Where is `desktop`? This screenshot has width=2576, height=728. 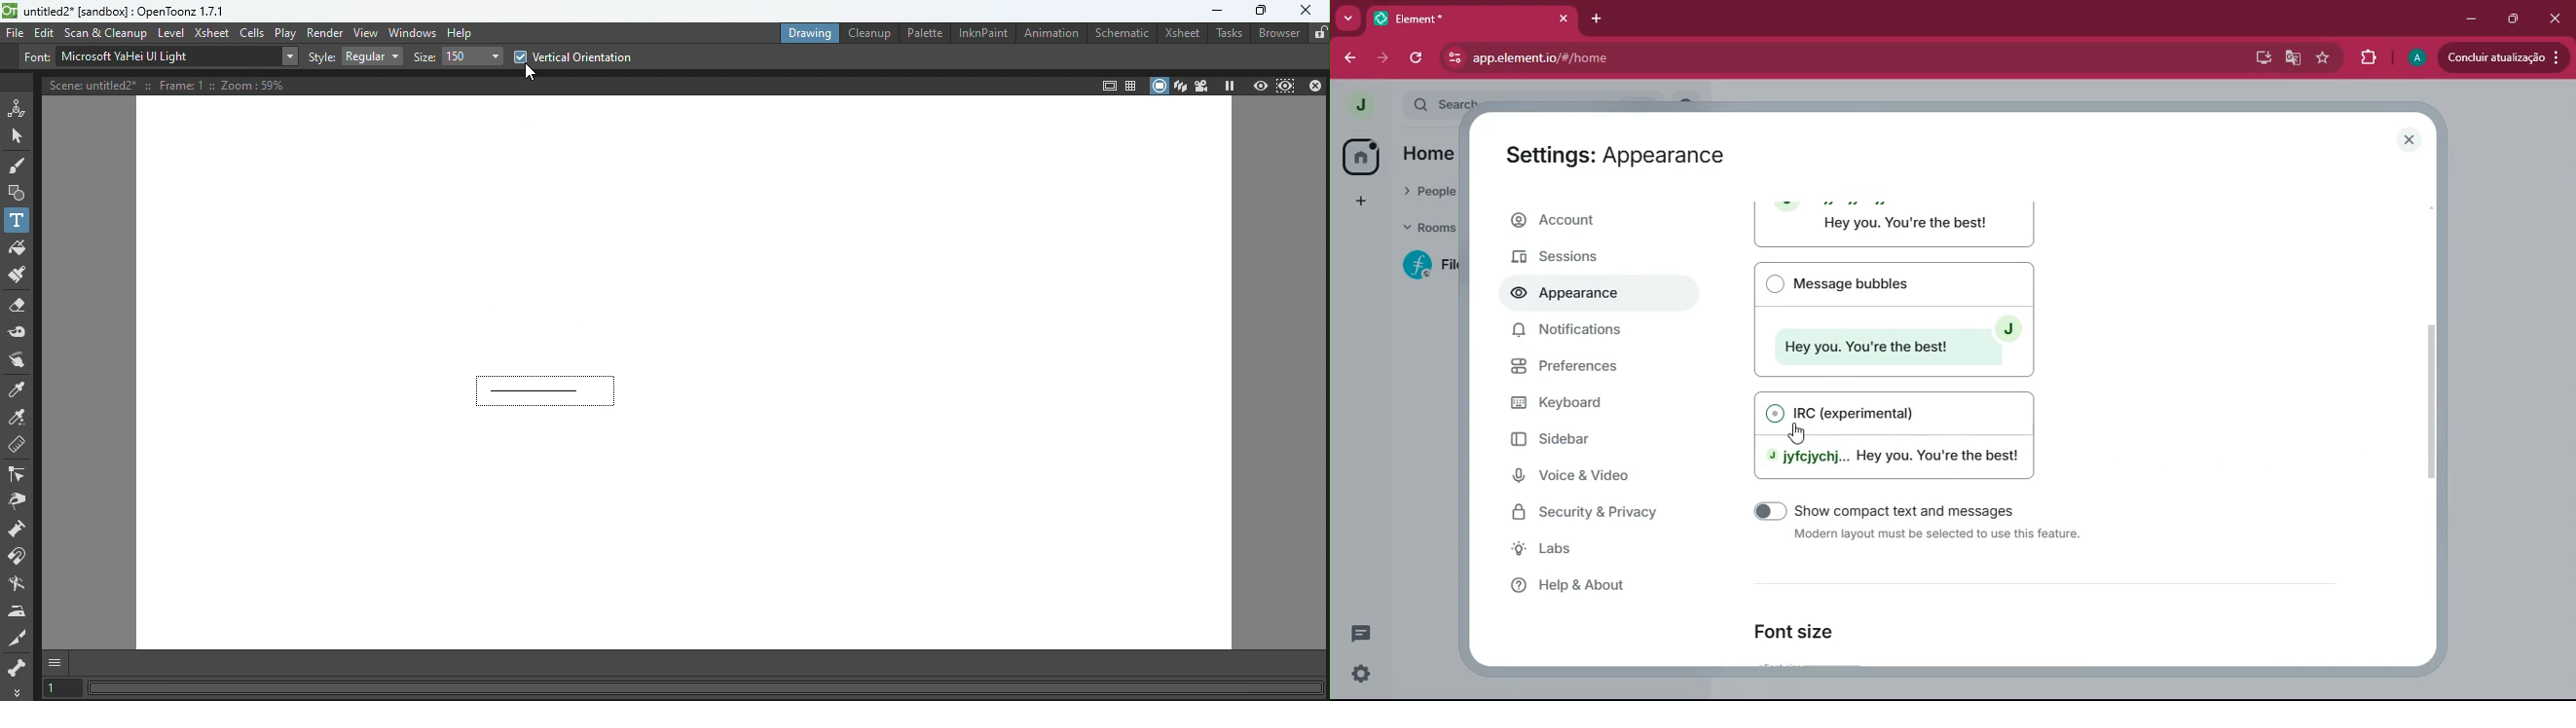 desktop is located at coordinates (2261, 58).